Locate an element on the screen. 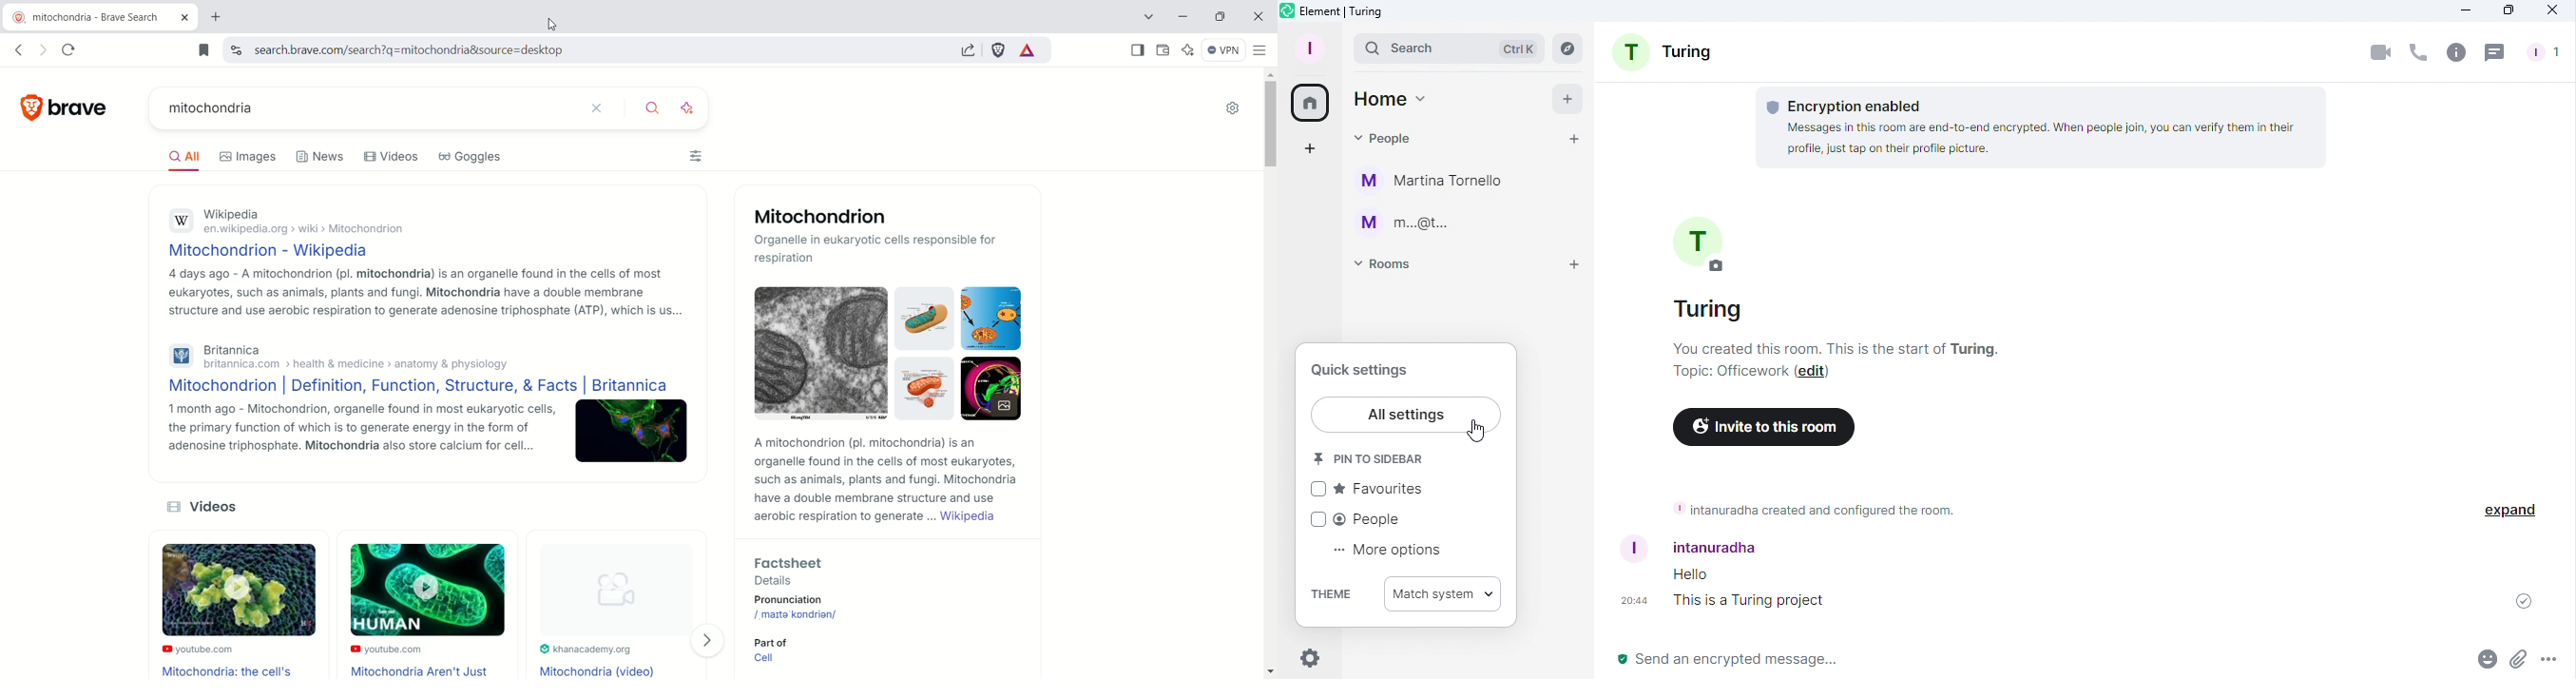  4 days ago - A mitochondrion (pl. mitochondria) is an organelle found in the cells of most
eukaryotes, such as animals, plants and fungi. Mitochondria have a double membrane
structure and use aerobic respiration to generate adenosine triphosphate (ATP), which is us... is located at coordinates (422, 294).